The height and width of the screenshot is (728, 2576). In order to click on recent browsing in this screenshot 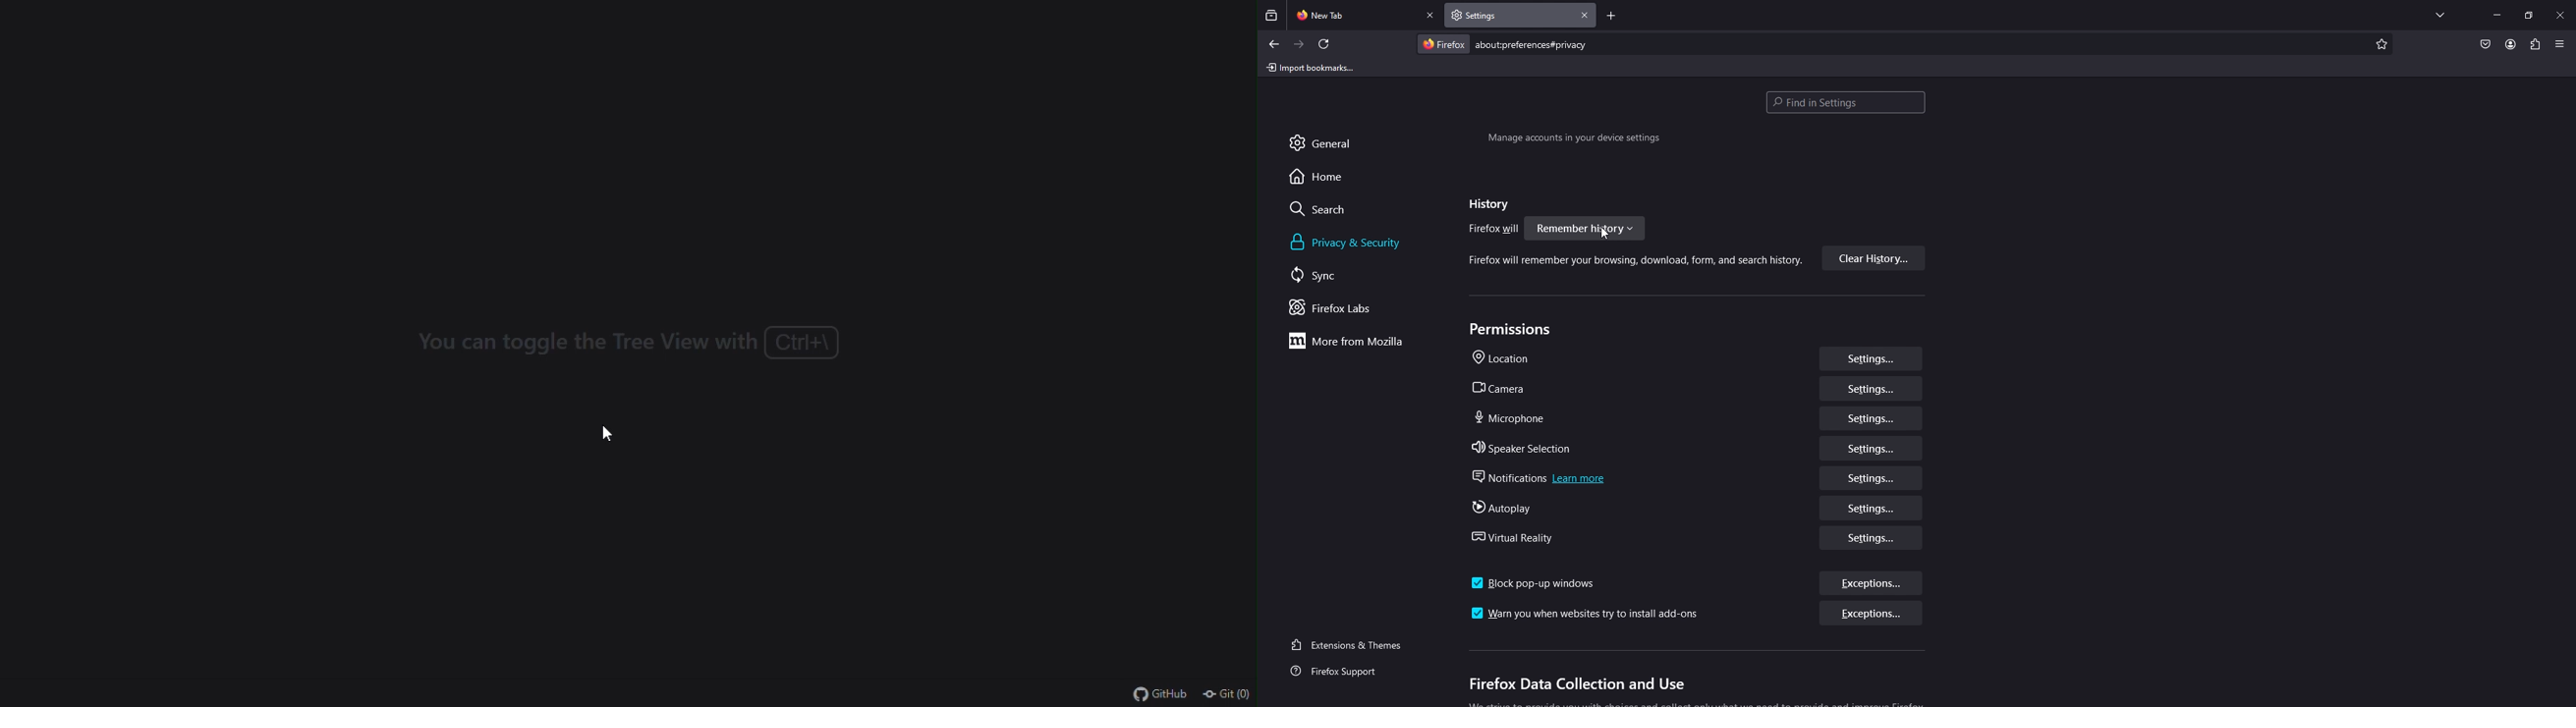, I will do `click(1273, 15)`.